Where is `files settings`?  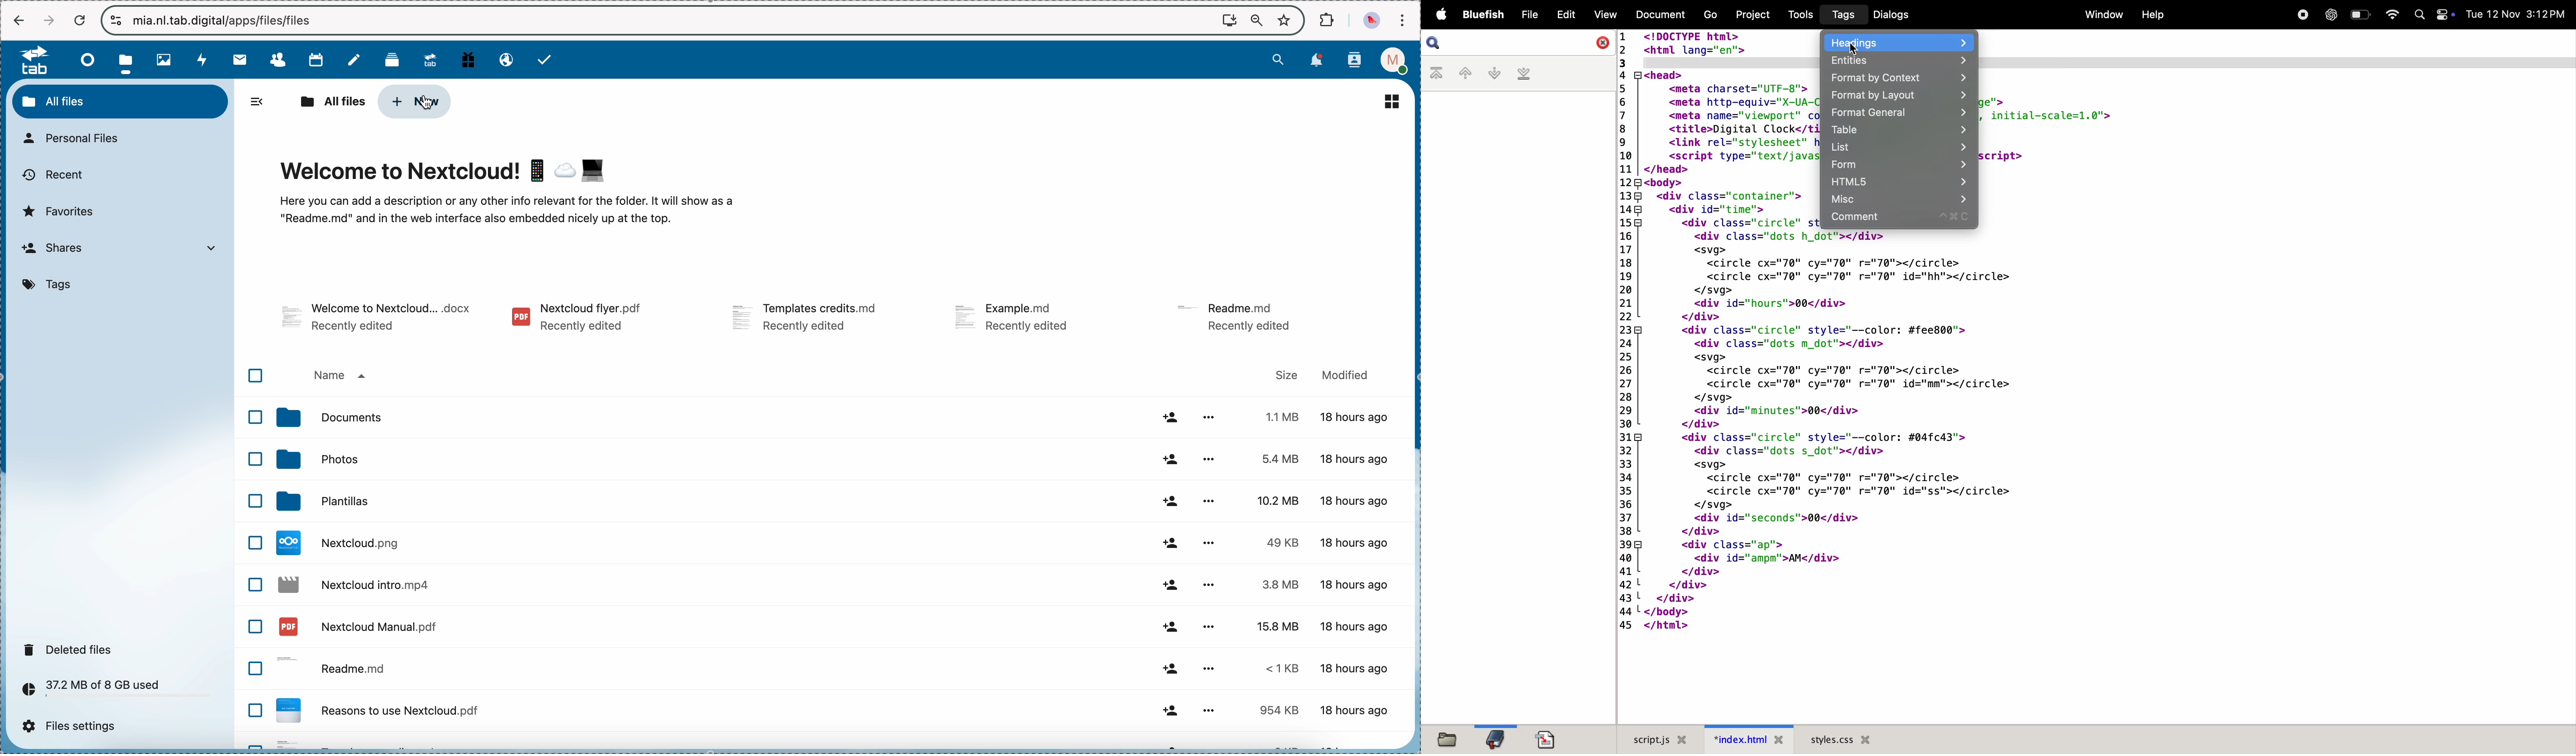 files settings is located at coordinates (74, 726).